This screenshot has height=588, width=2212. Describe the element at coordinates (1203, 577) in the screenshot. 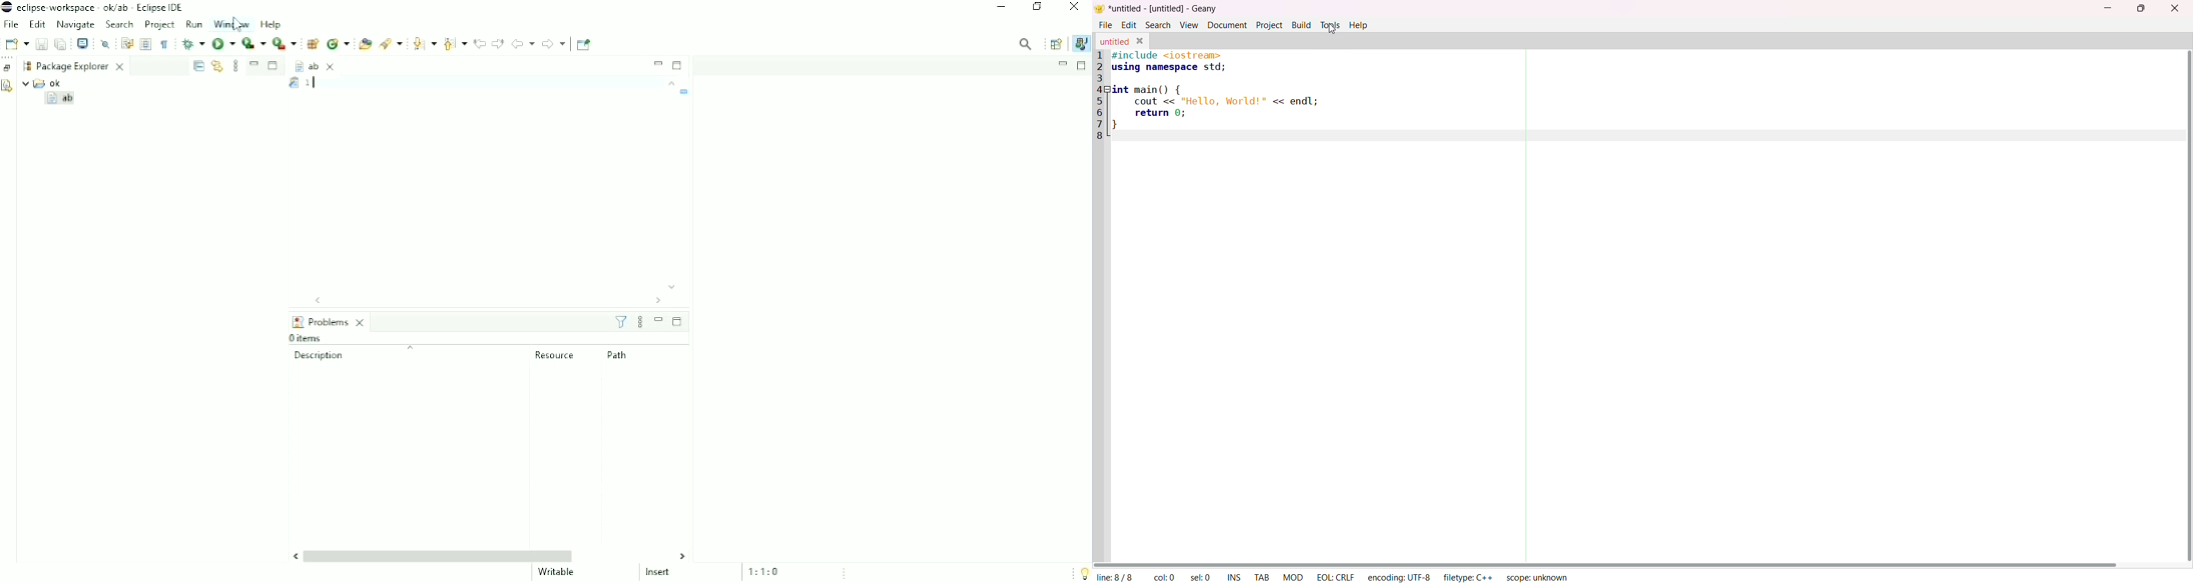

I see `selected` at that location.